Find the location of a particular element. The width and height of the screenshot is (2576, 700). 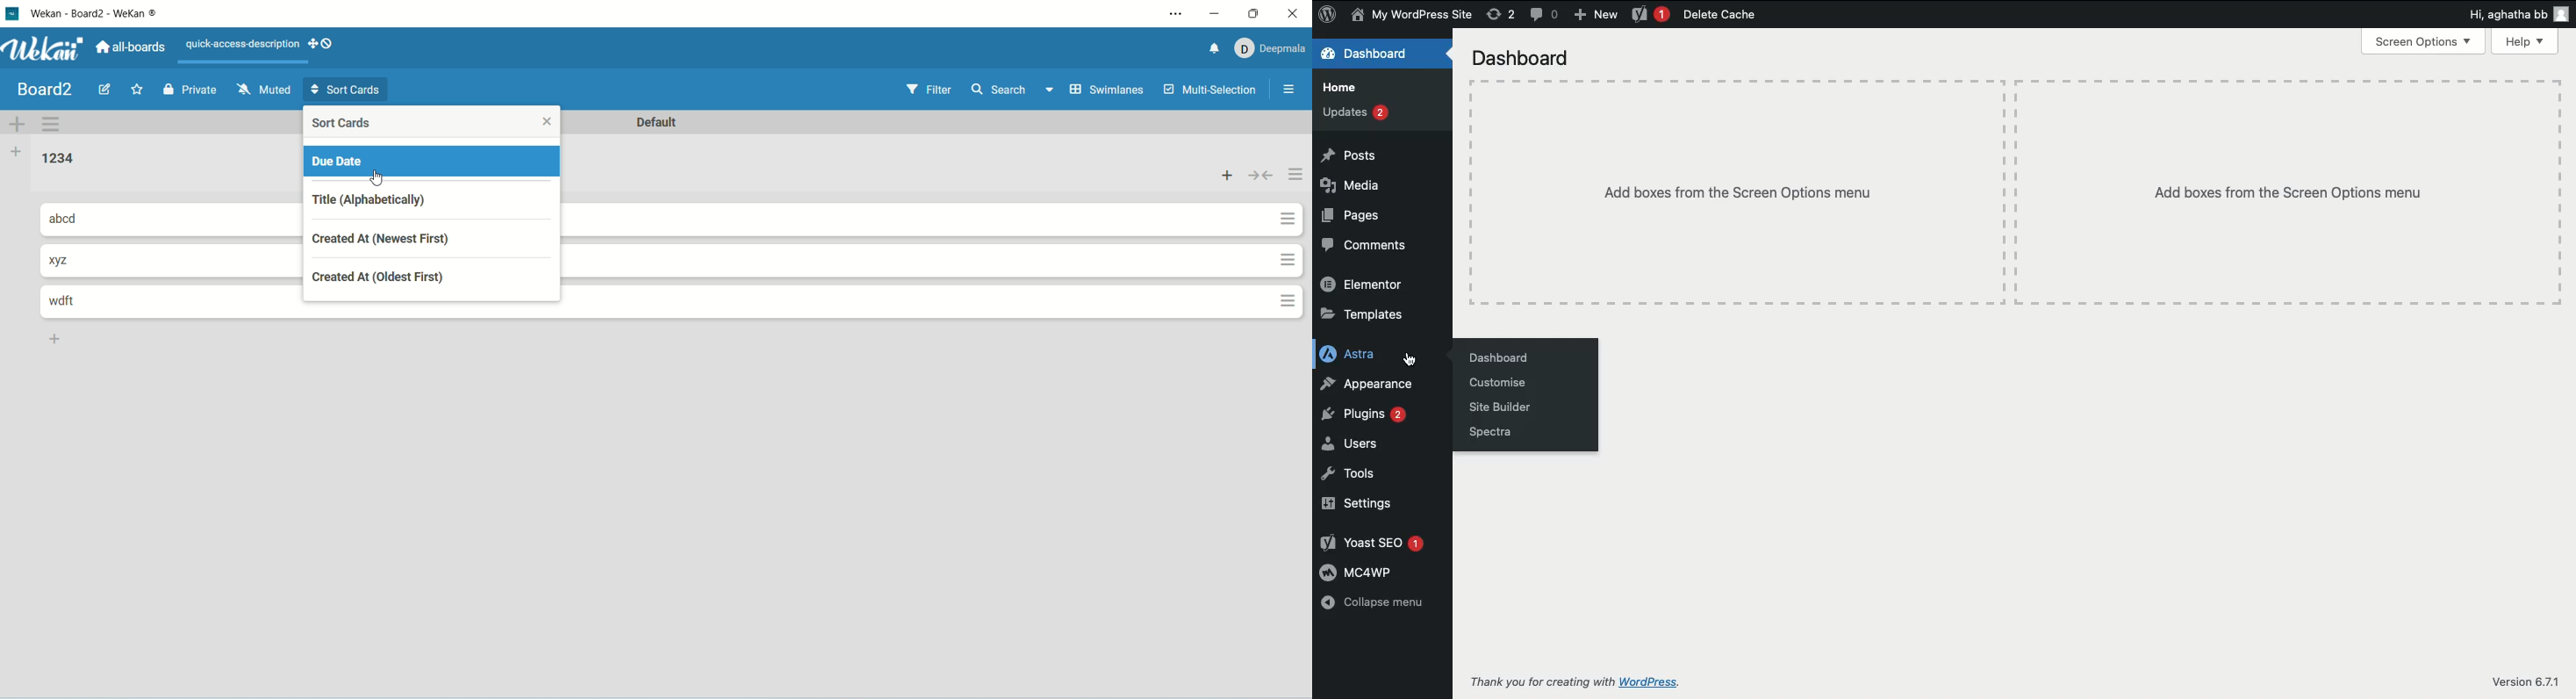

notification is located at coordinates (1215, 49).